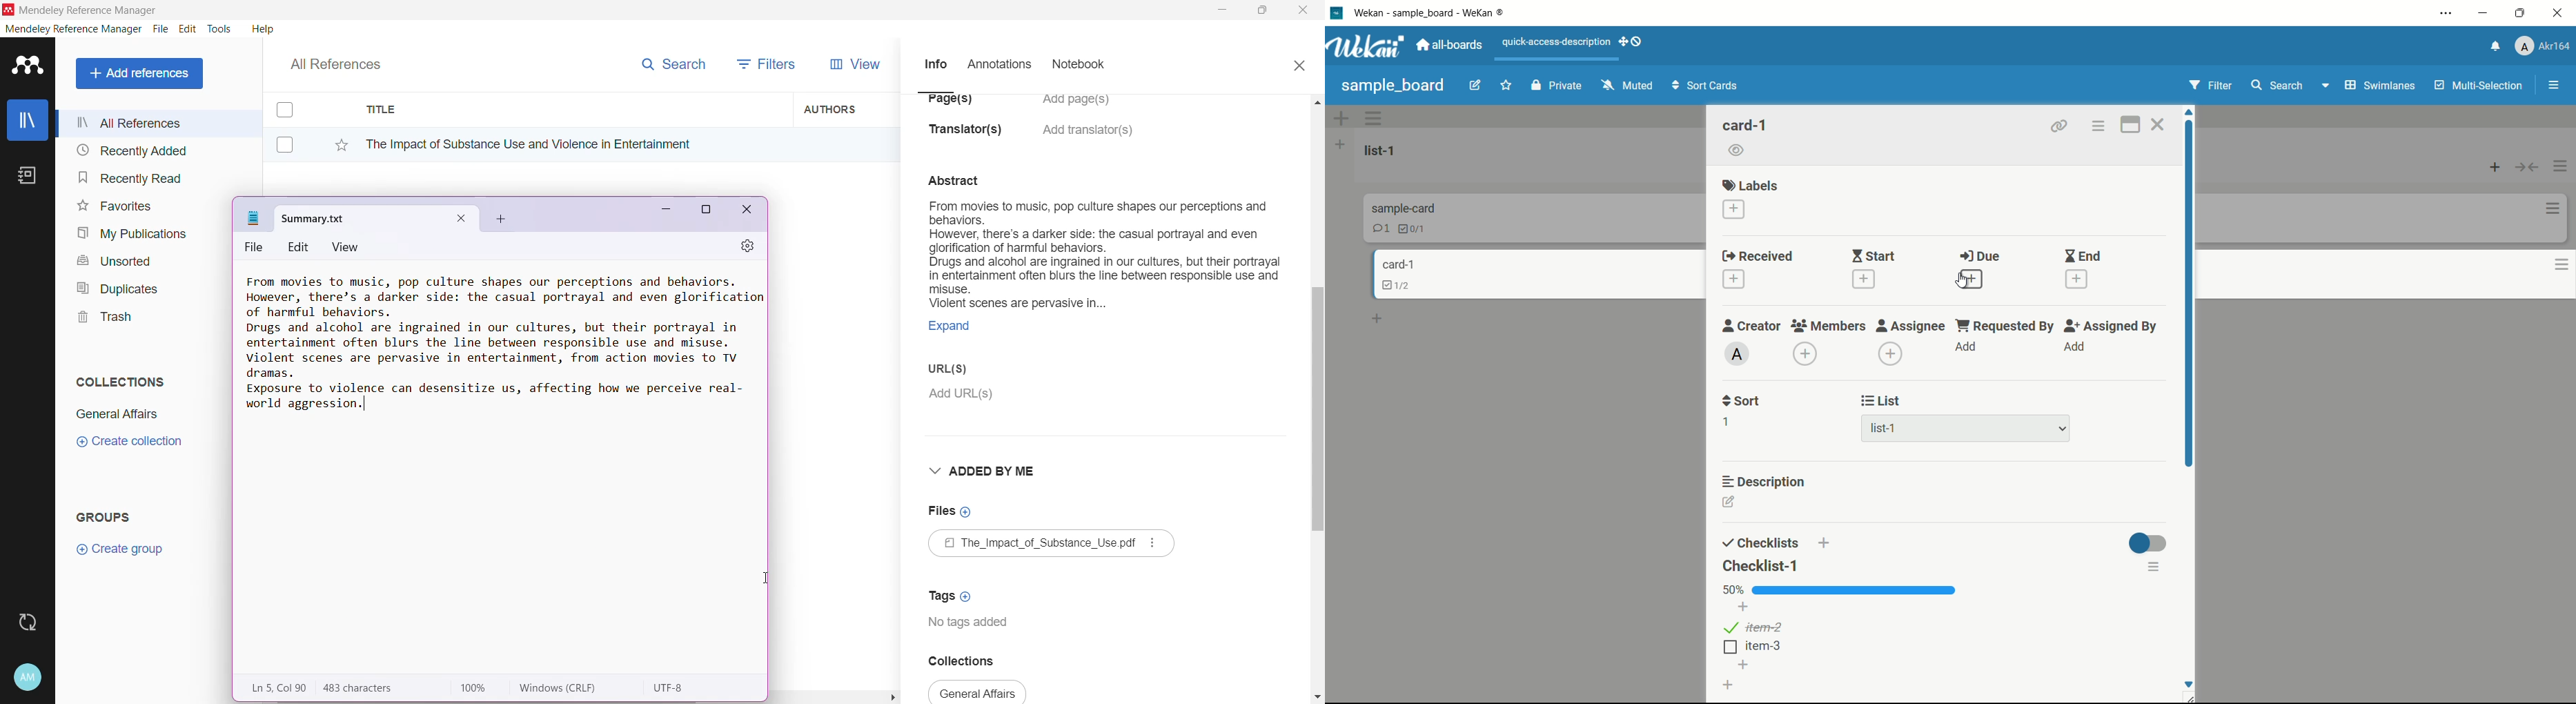 The height and width of the screenshot is (728, 2576). I want to click on Unsorted, so click(112, 260).